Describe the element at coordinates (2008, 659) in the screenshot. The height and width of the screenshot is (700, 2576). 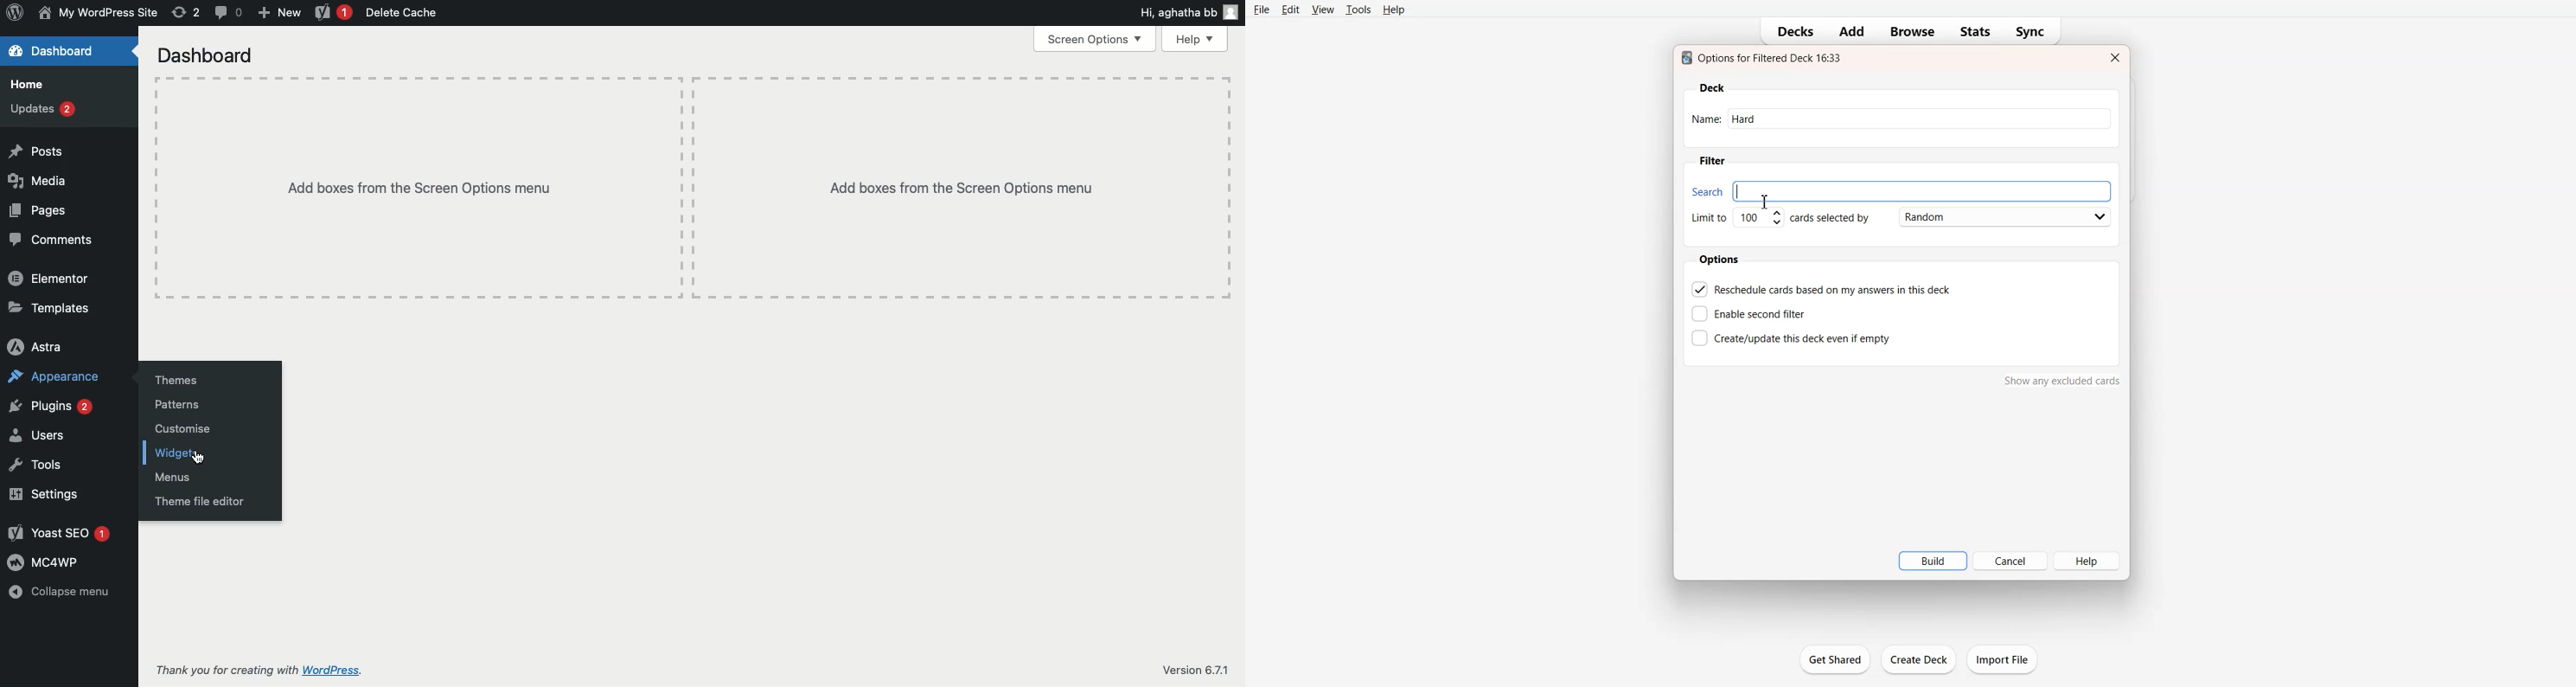
I see `import file` at that location.